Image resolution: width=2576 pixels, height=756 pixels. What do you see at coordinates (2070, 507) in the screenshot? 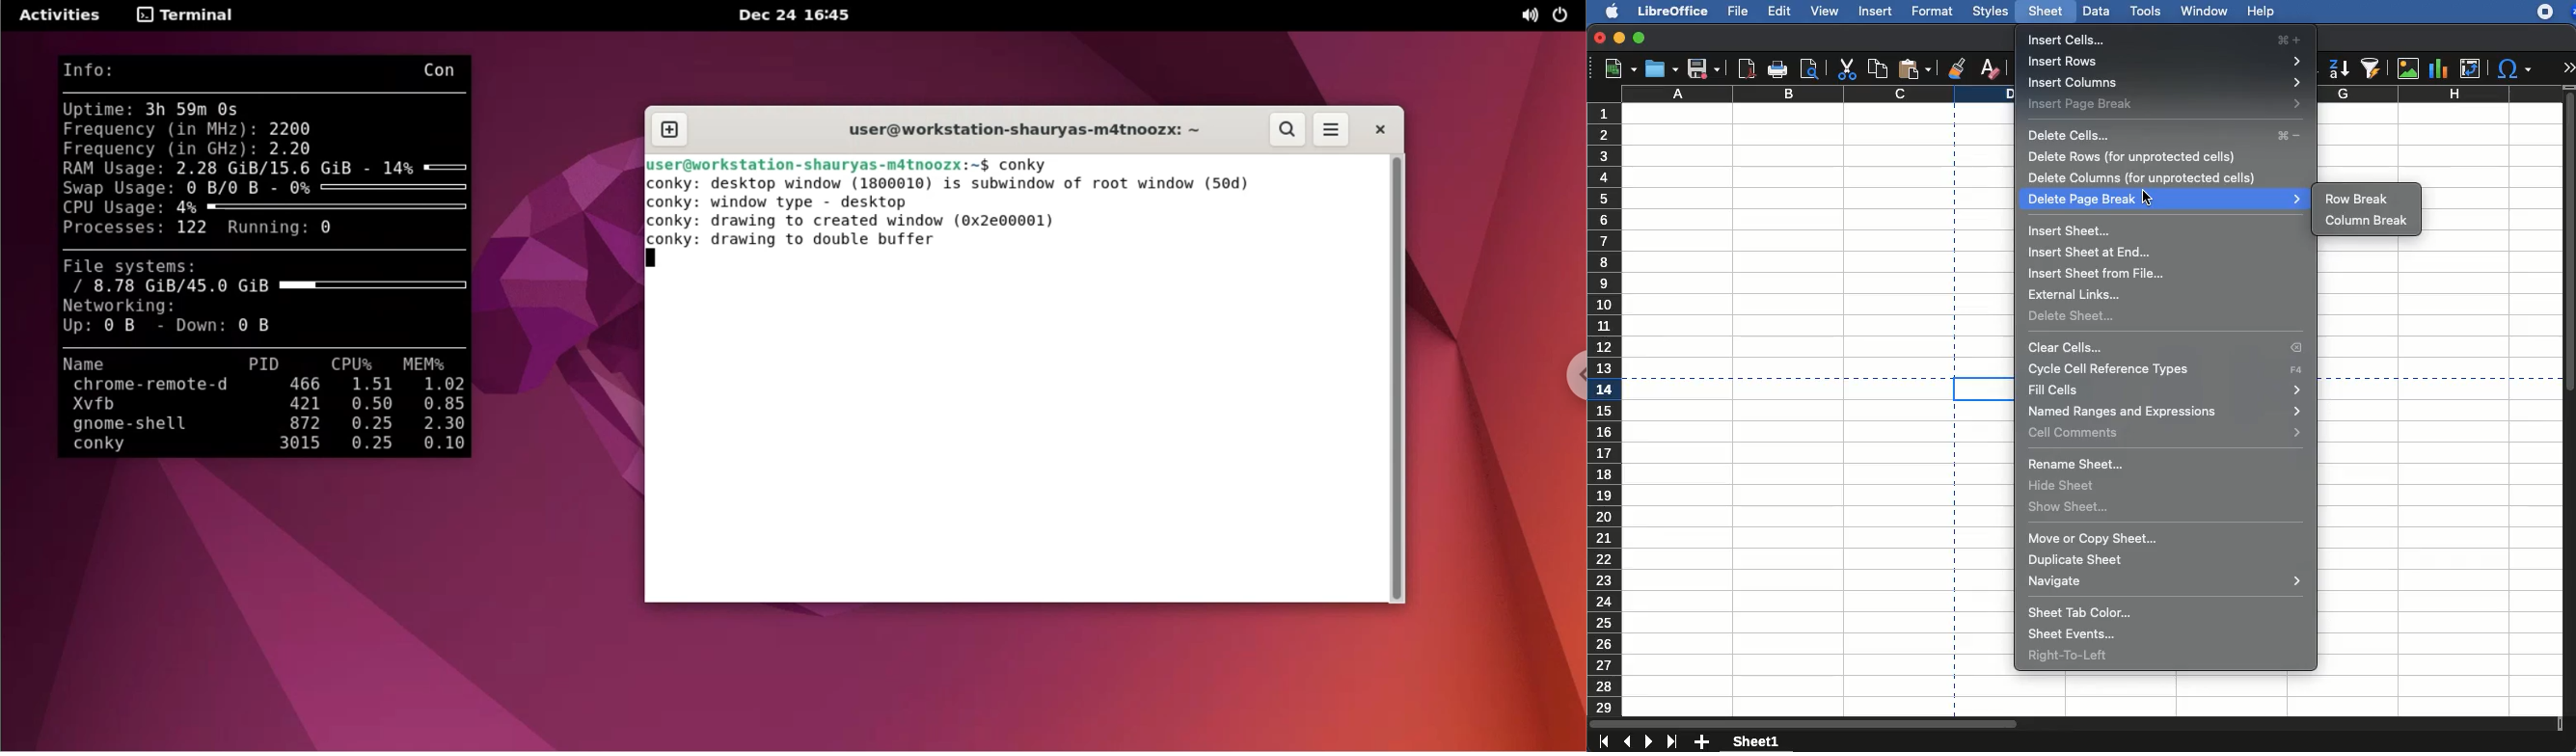
I see `show sheet` at bounding box center [2070, 507].